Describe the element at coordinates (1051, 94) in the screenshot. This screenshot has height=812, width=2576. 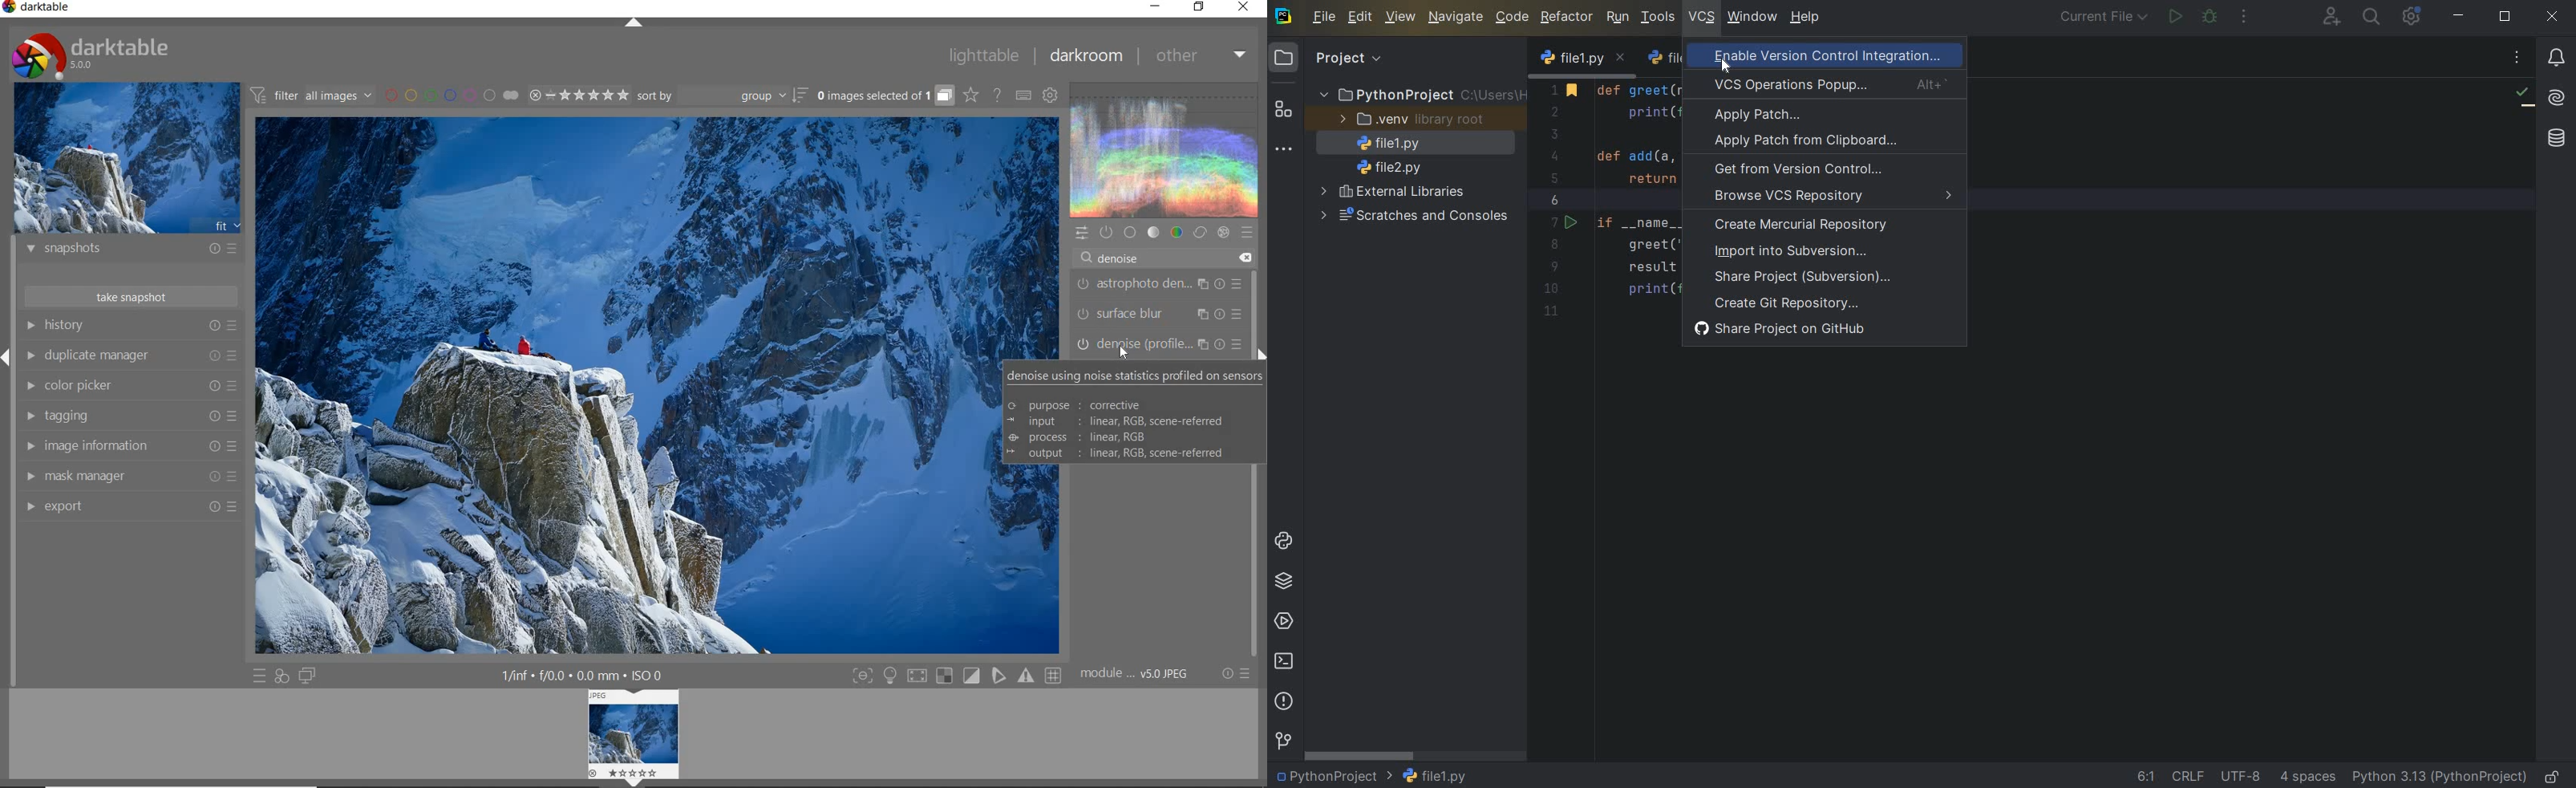
I see `show global preferences` at that location.